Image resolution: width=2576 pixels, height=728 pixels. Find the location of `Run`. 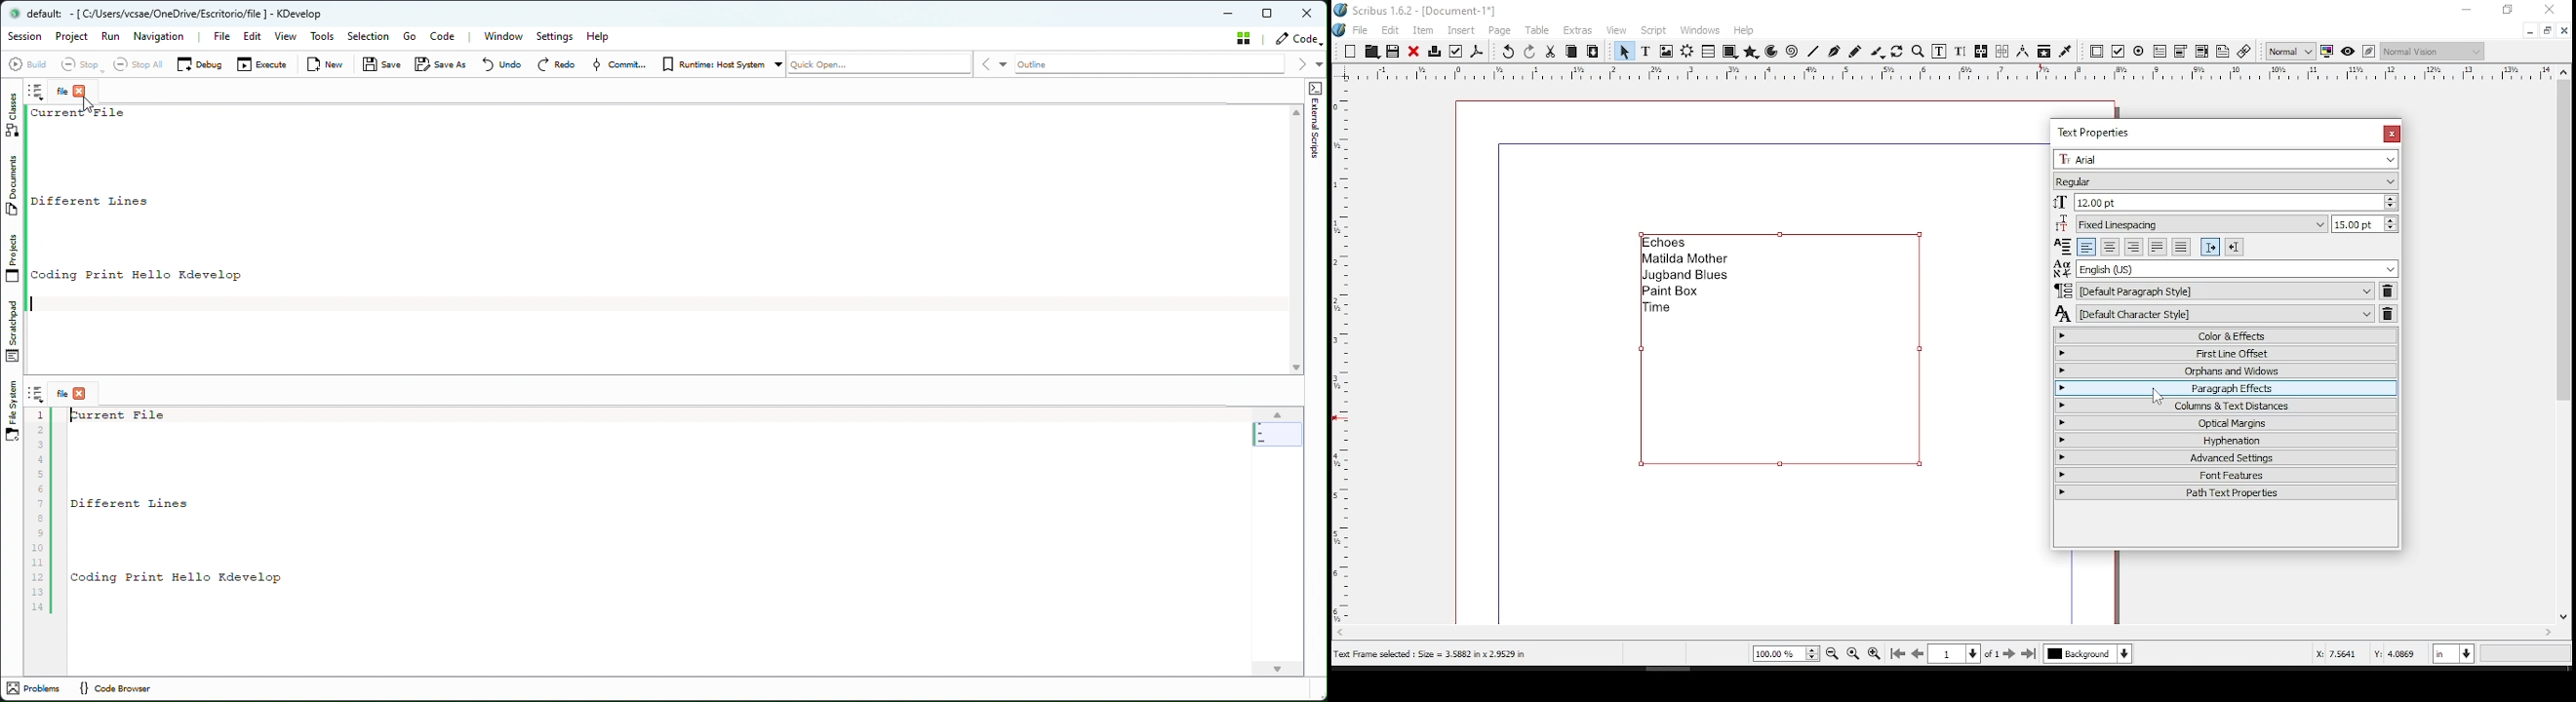

Run is located at coordinates (111, 36).